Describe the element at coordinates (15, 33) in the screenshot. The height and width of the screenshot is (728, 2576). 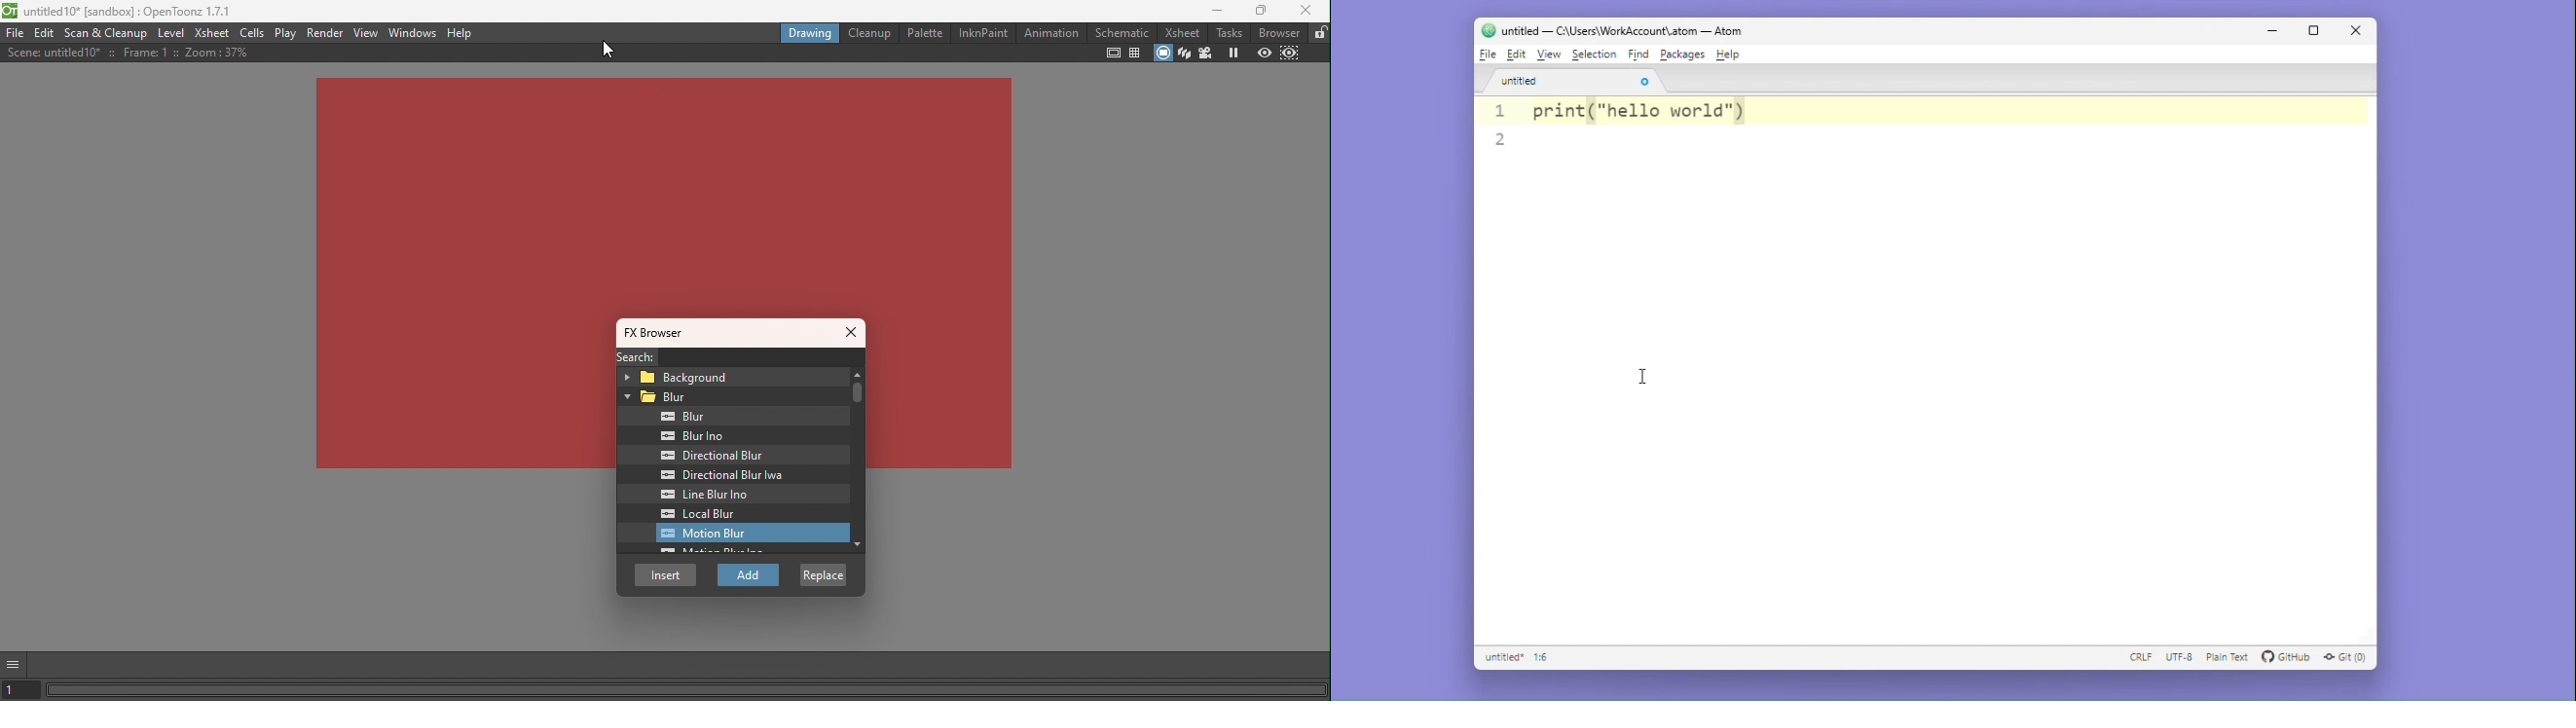
I see `File` at that location.